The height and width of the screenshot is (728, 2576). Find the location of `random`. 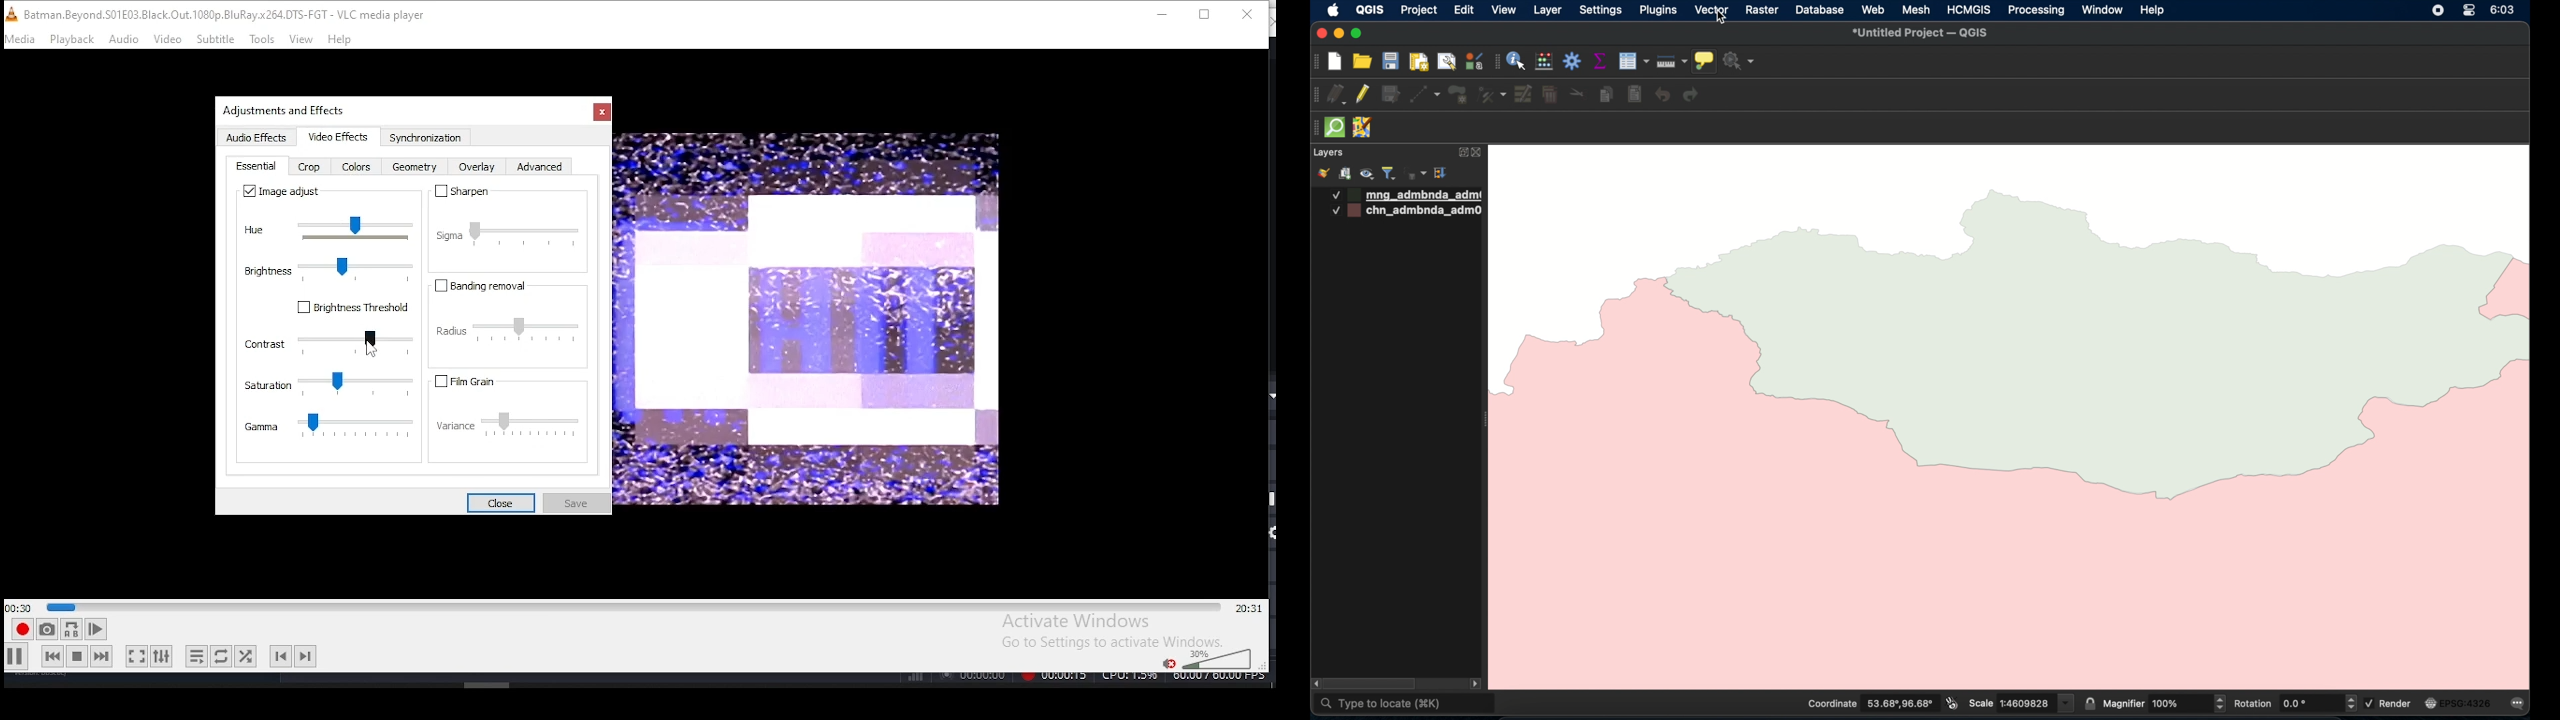

random is located at coordinates (246, 655).